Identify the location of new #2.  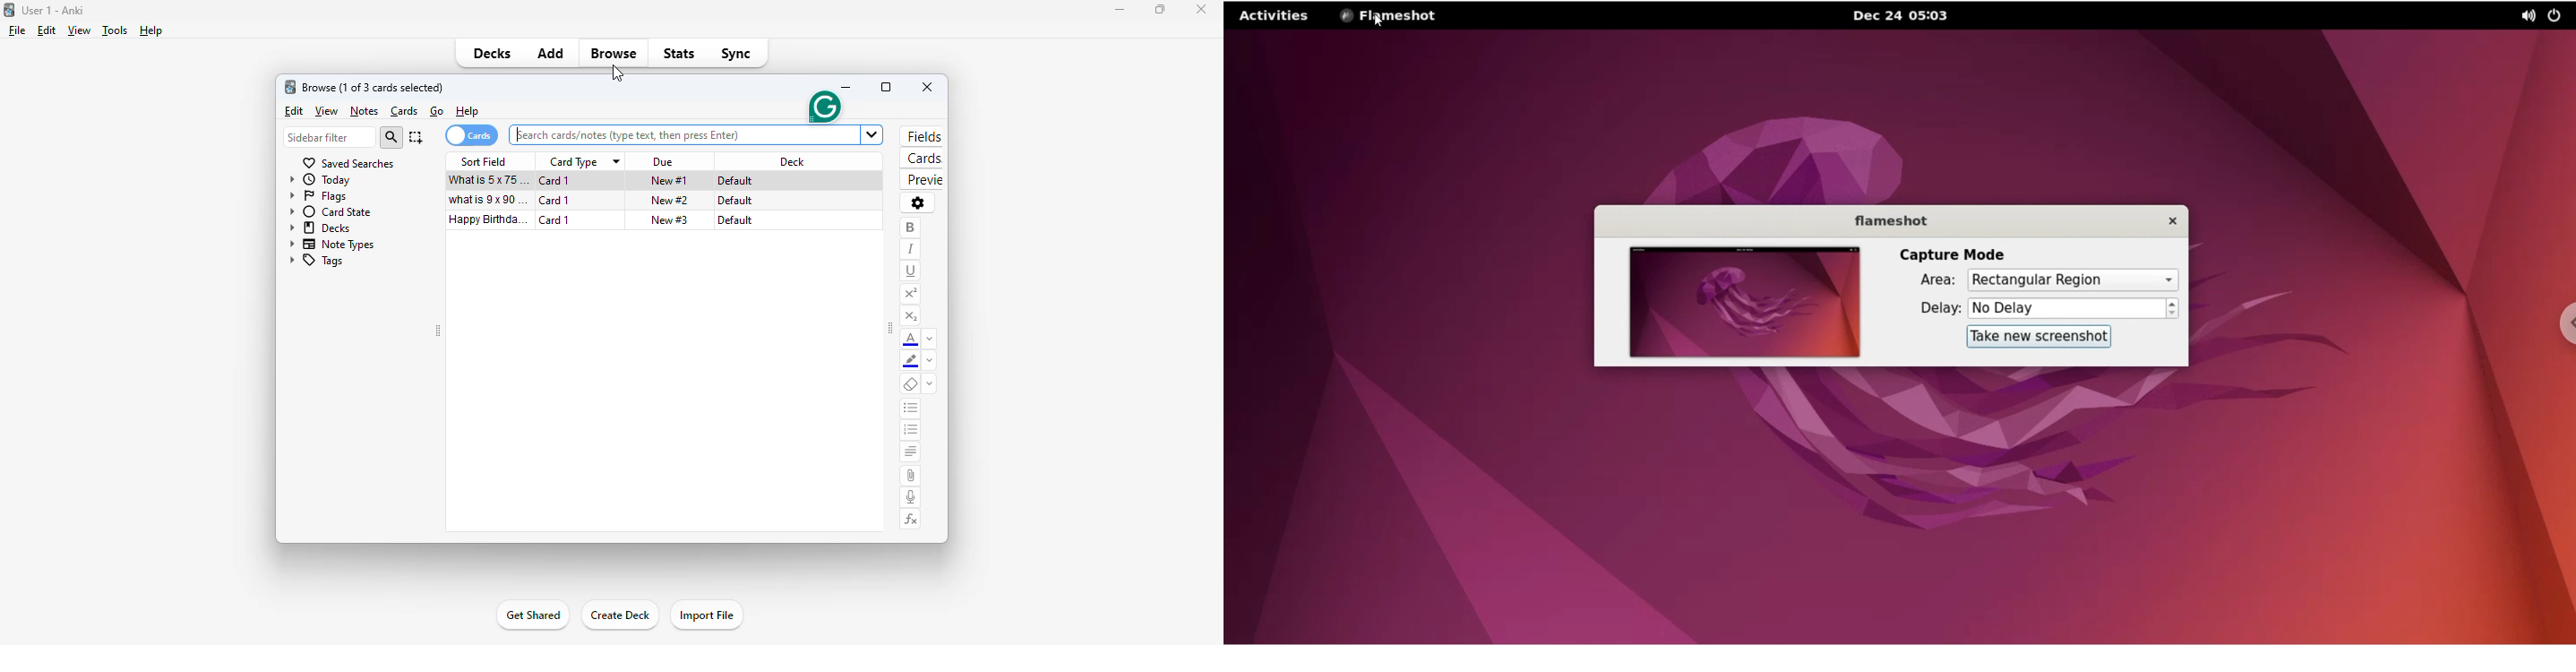
(670, 200).